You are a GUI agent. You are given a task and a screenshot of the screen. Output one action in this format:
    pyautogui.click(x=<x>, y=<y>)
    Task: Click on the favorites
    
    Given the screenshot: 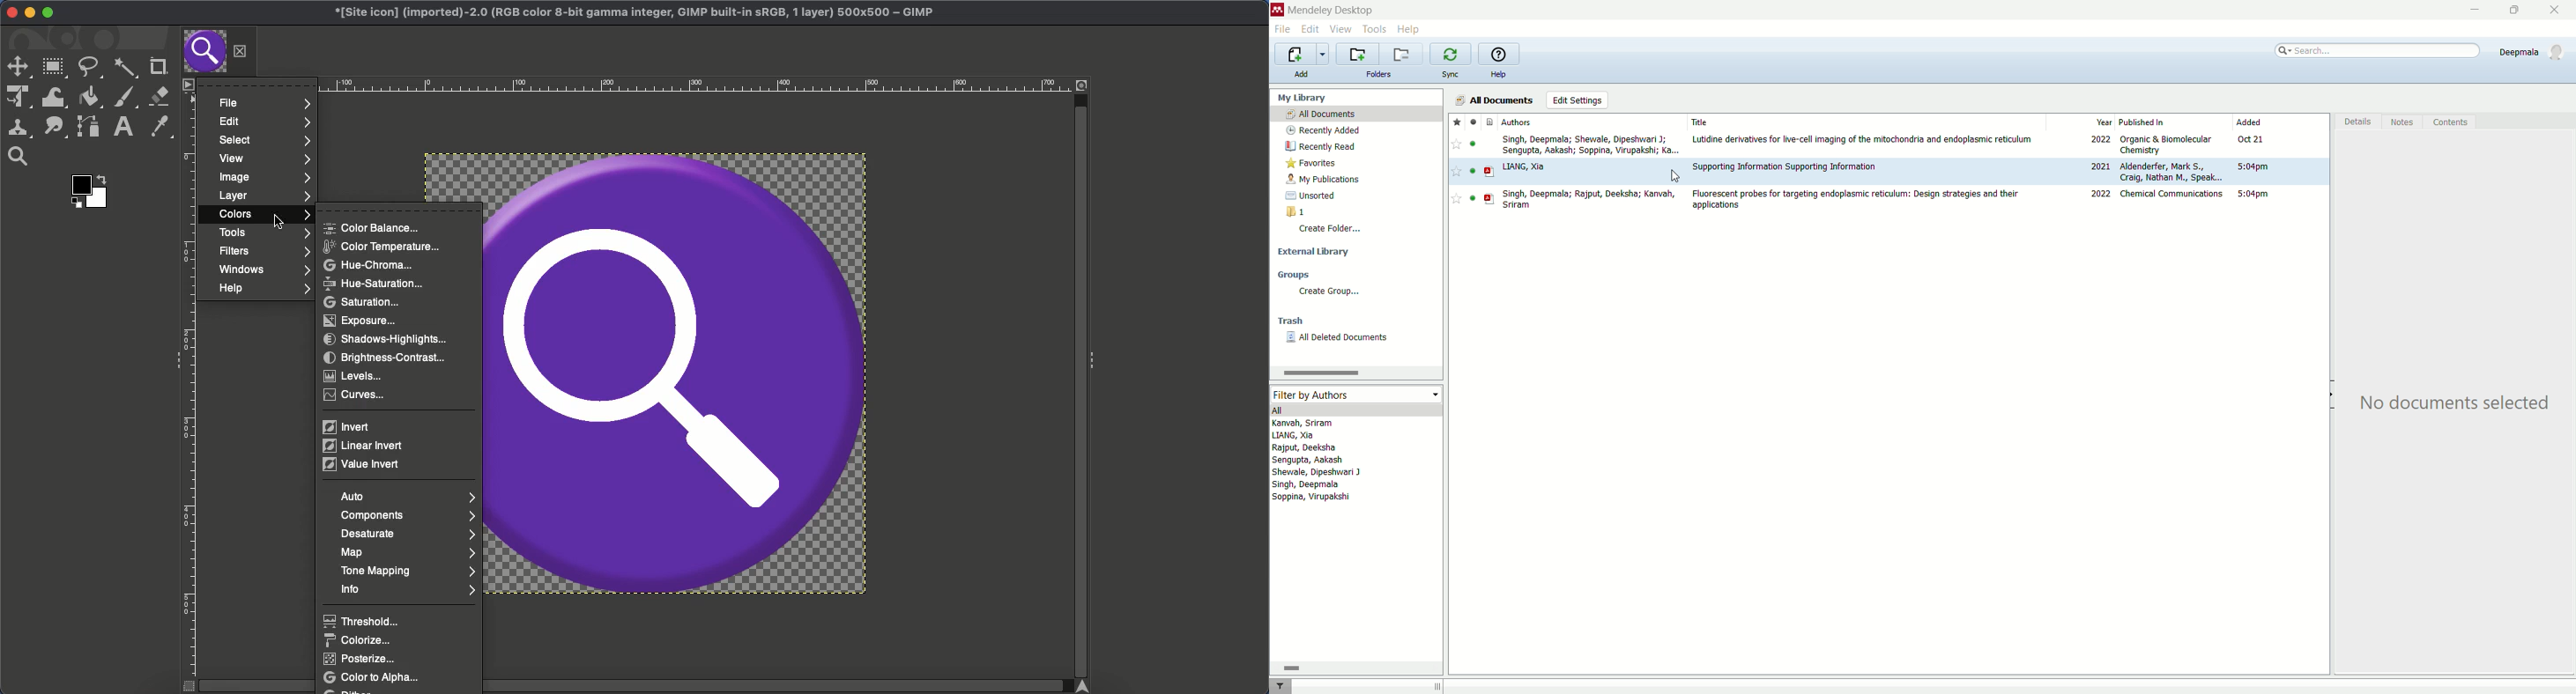 What is the action you would take?
    pyautogui.click(x=1456, y=122)
    